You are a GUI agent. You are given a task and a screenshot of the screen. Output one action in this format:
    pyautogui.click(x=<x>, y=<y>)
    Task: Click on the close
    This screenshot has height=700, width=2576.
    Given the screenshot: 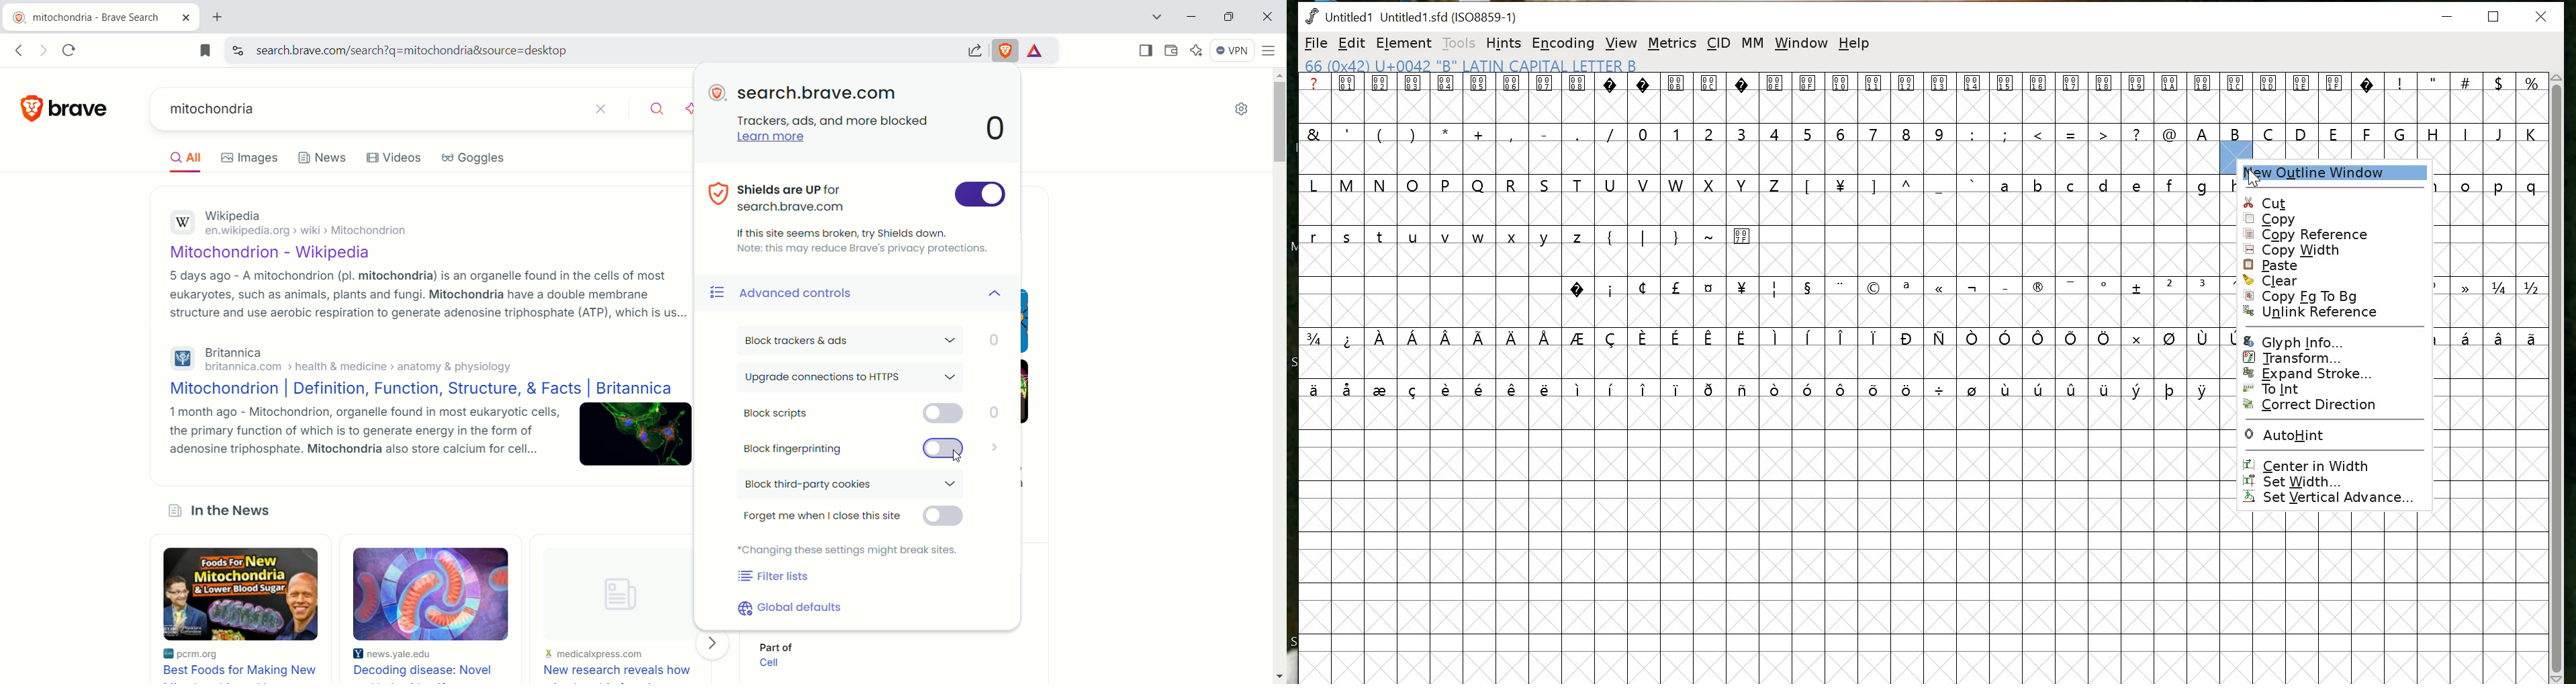 What is the action you would take?
    pyautogui.click(x=2543, y=17)
    